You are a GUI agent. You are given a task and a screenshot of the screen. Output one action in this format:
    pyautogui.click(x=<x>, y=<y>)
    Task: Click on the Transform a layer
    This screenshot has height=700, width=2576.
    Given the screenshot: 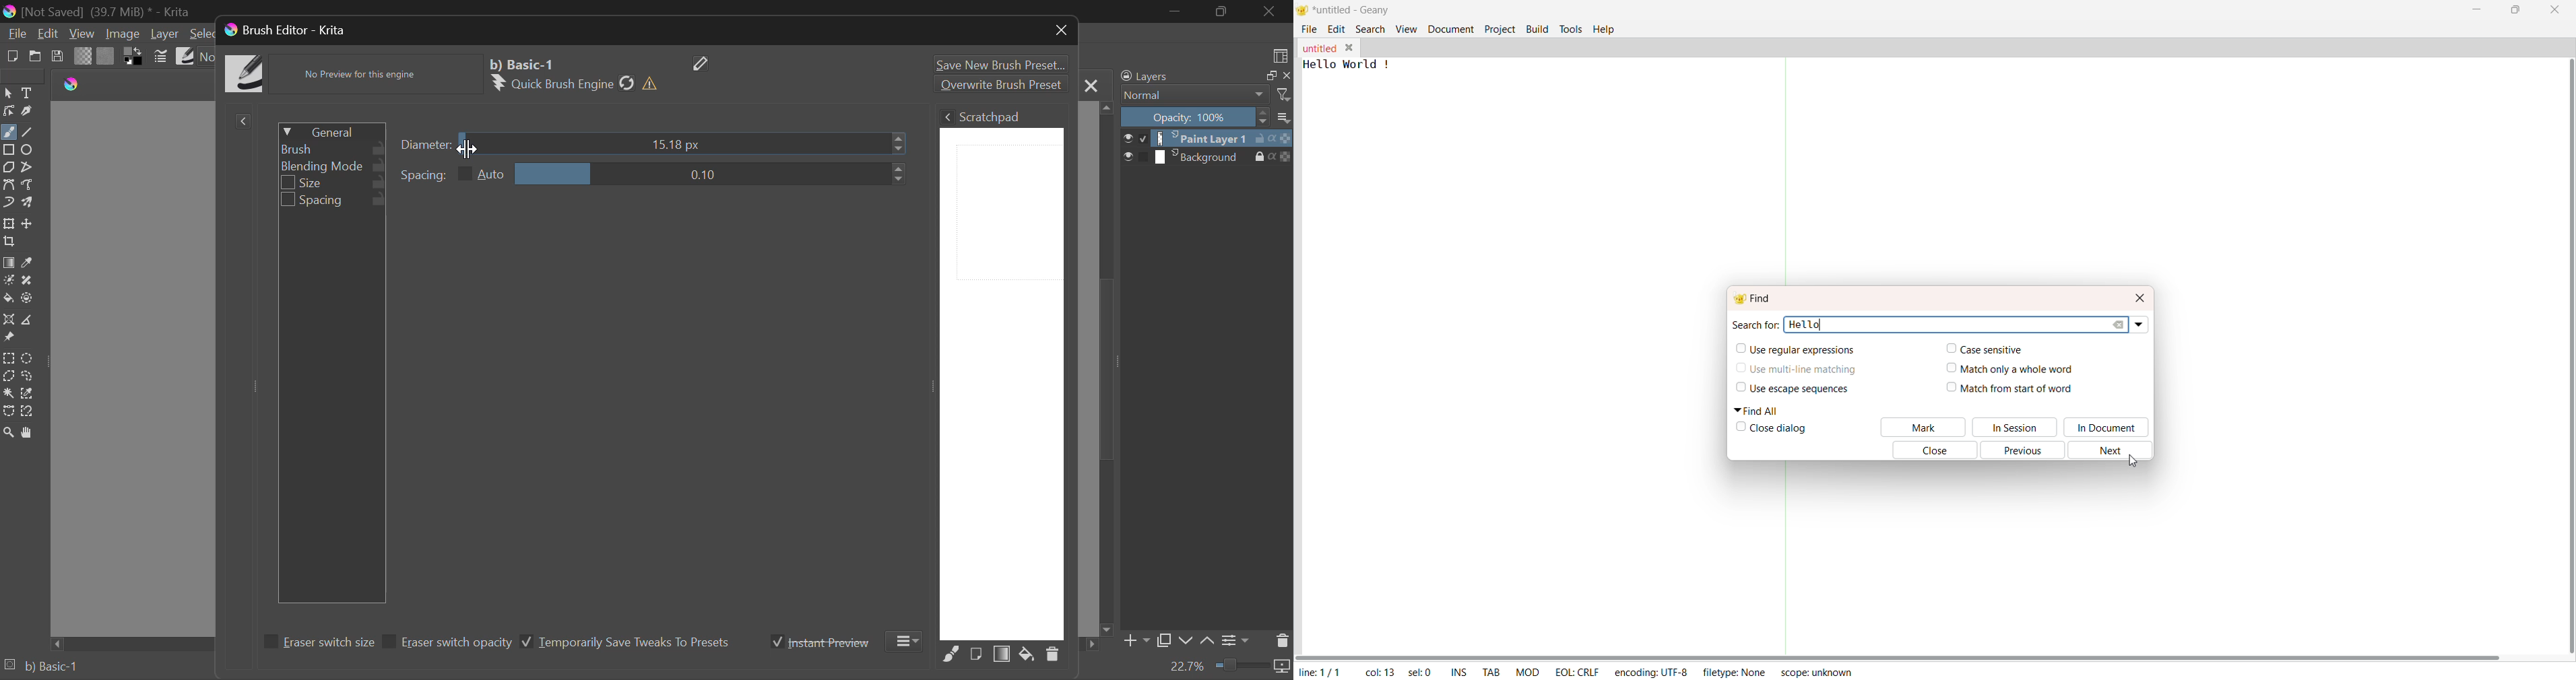 What is the action you would take?
    pyautogui.click(x=8, y=224)
    